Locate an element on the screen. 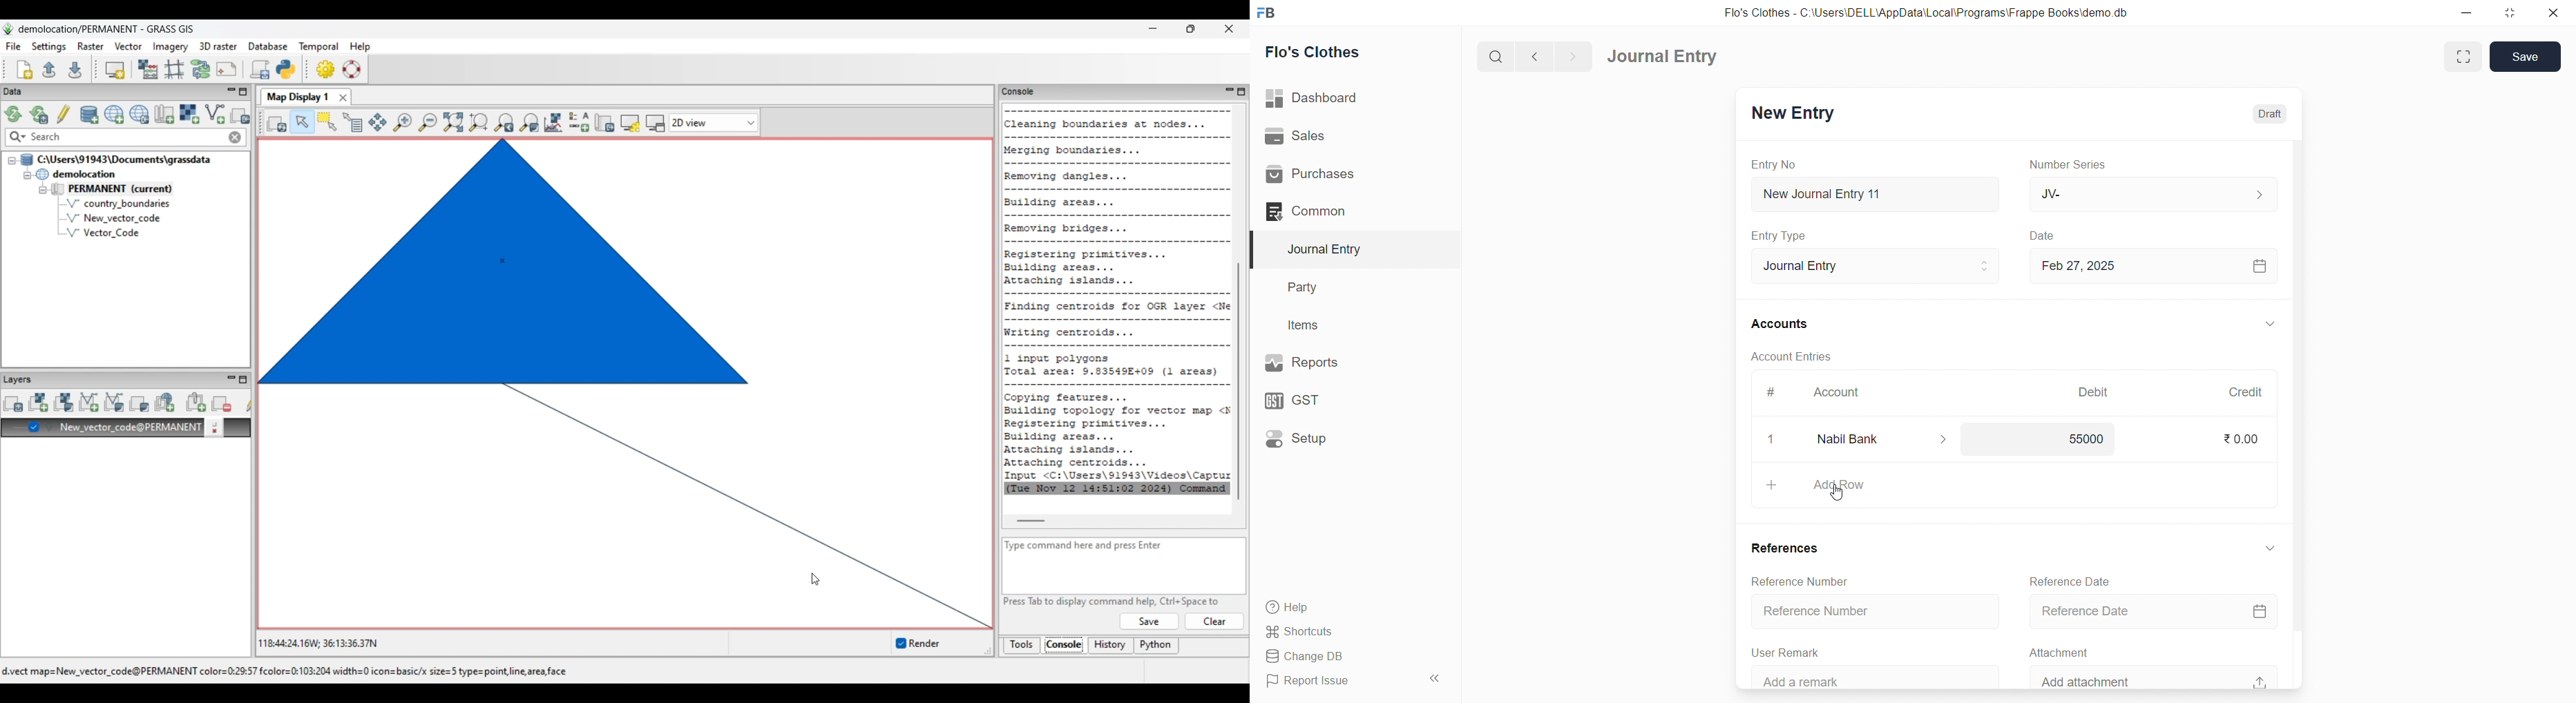 The image size is (2576, 728). Journal Entry is located at coordinates (1663, 56).